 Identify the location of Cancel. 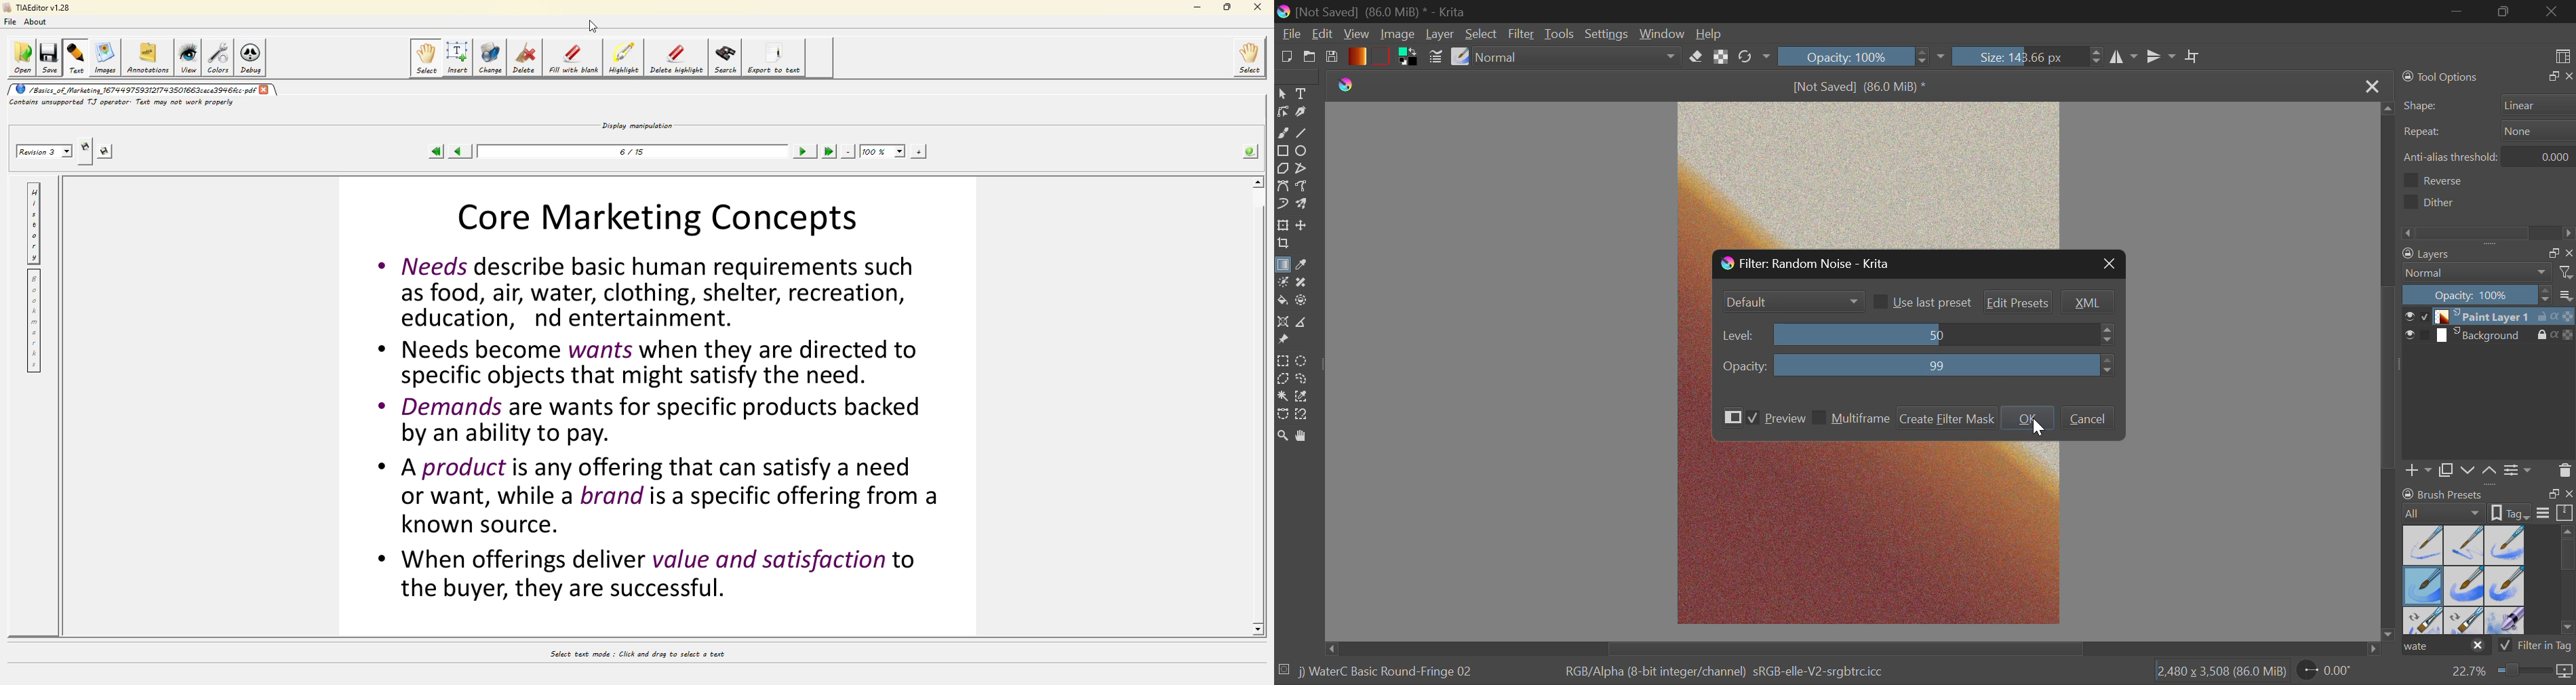
(2090, 419).